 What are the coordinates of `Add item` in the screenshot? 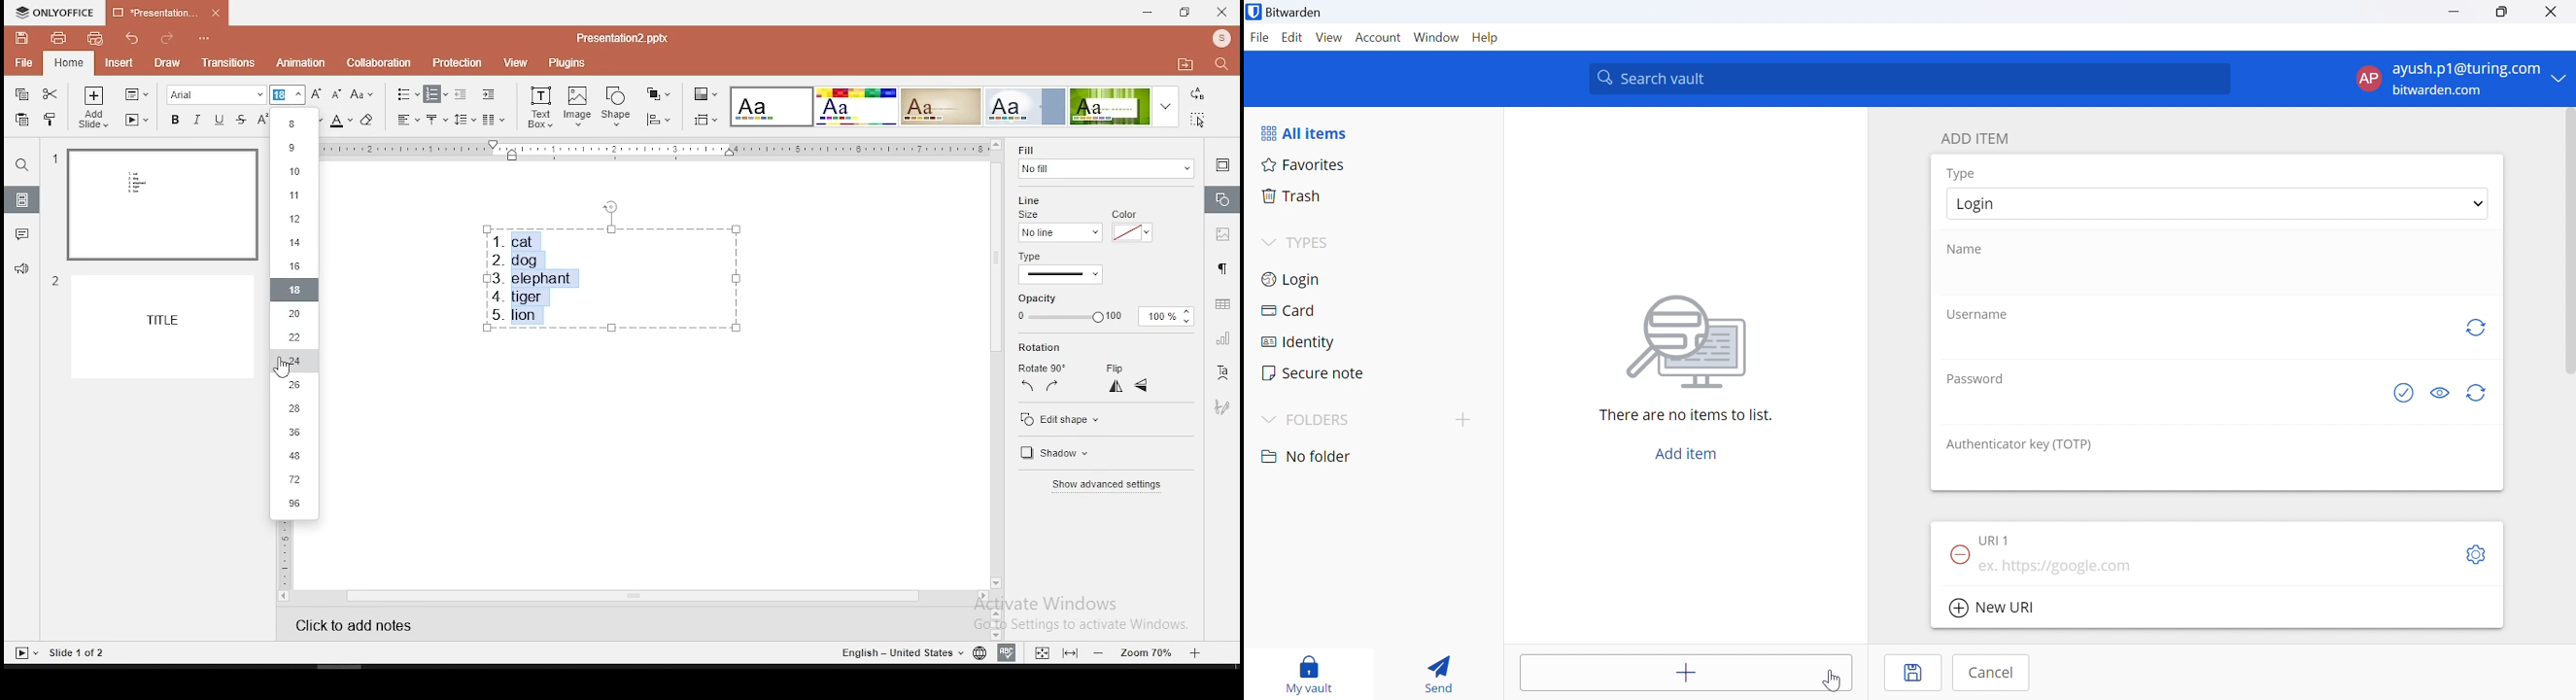 It's located at (1687, 451).